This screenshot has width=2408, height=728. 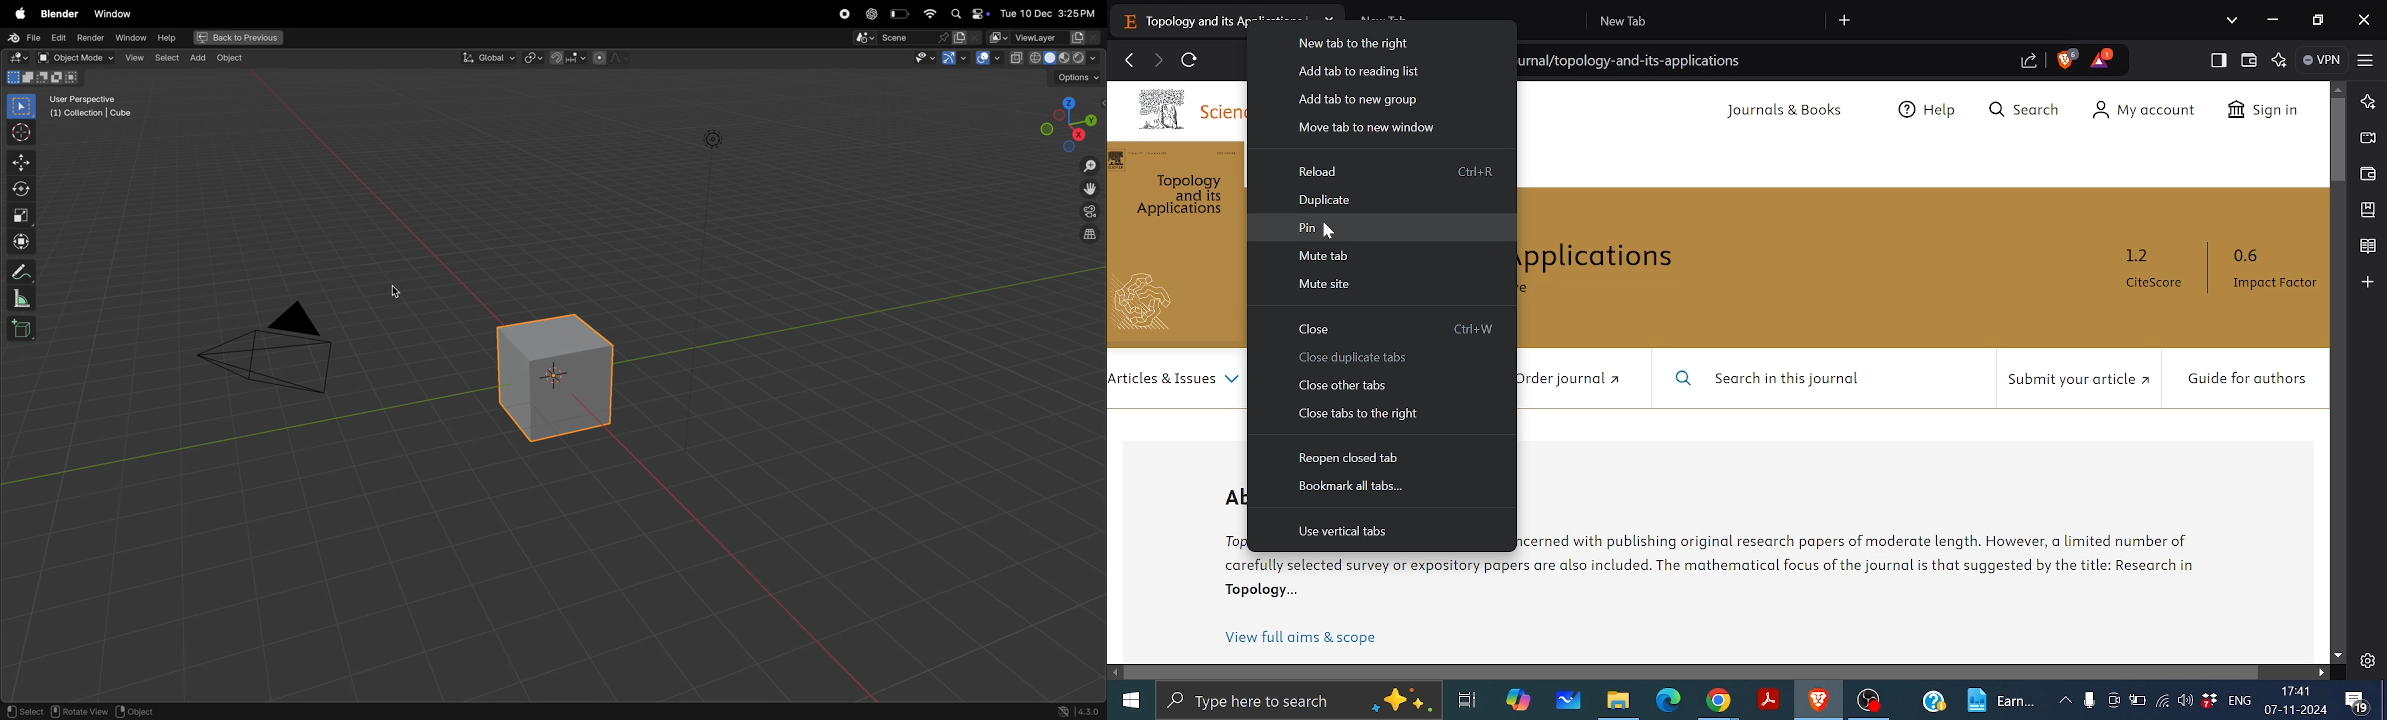 I want to click on Internet access, so click(x=2162, y=701).